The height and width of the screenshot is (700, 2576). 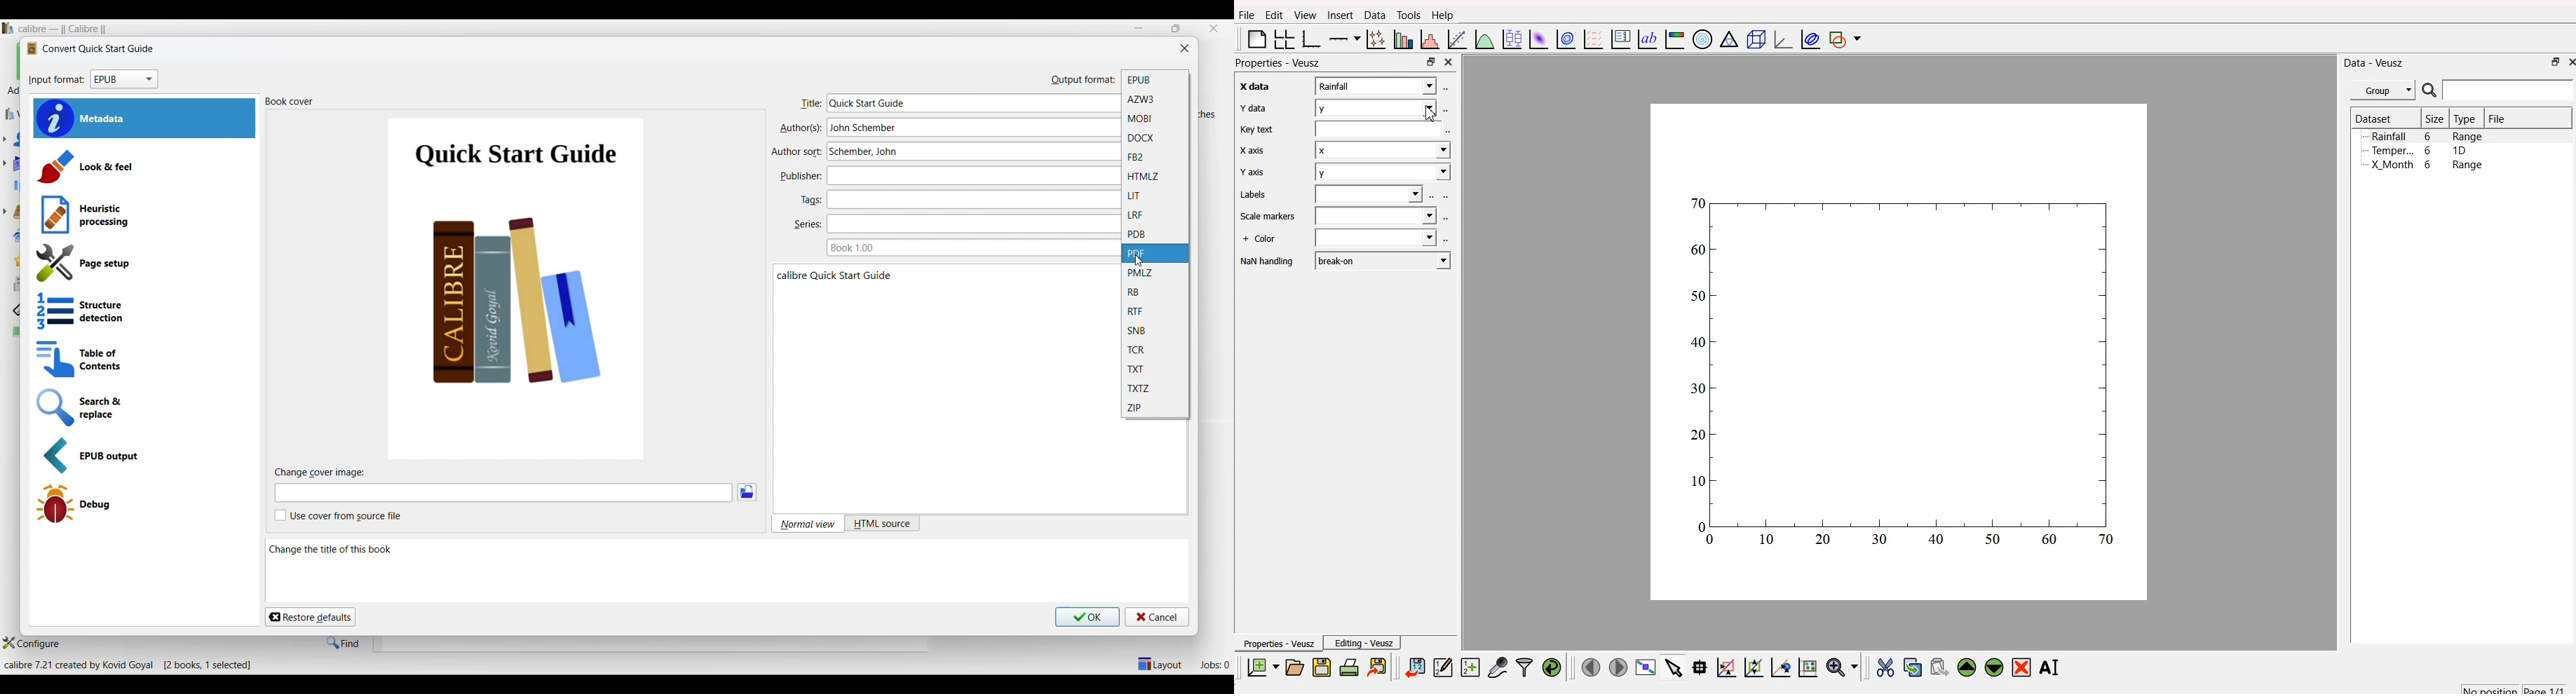 What do you see at coordinates (1301, 15) in the screenshot?
I see `View` at bounding box center [1301, 15].